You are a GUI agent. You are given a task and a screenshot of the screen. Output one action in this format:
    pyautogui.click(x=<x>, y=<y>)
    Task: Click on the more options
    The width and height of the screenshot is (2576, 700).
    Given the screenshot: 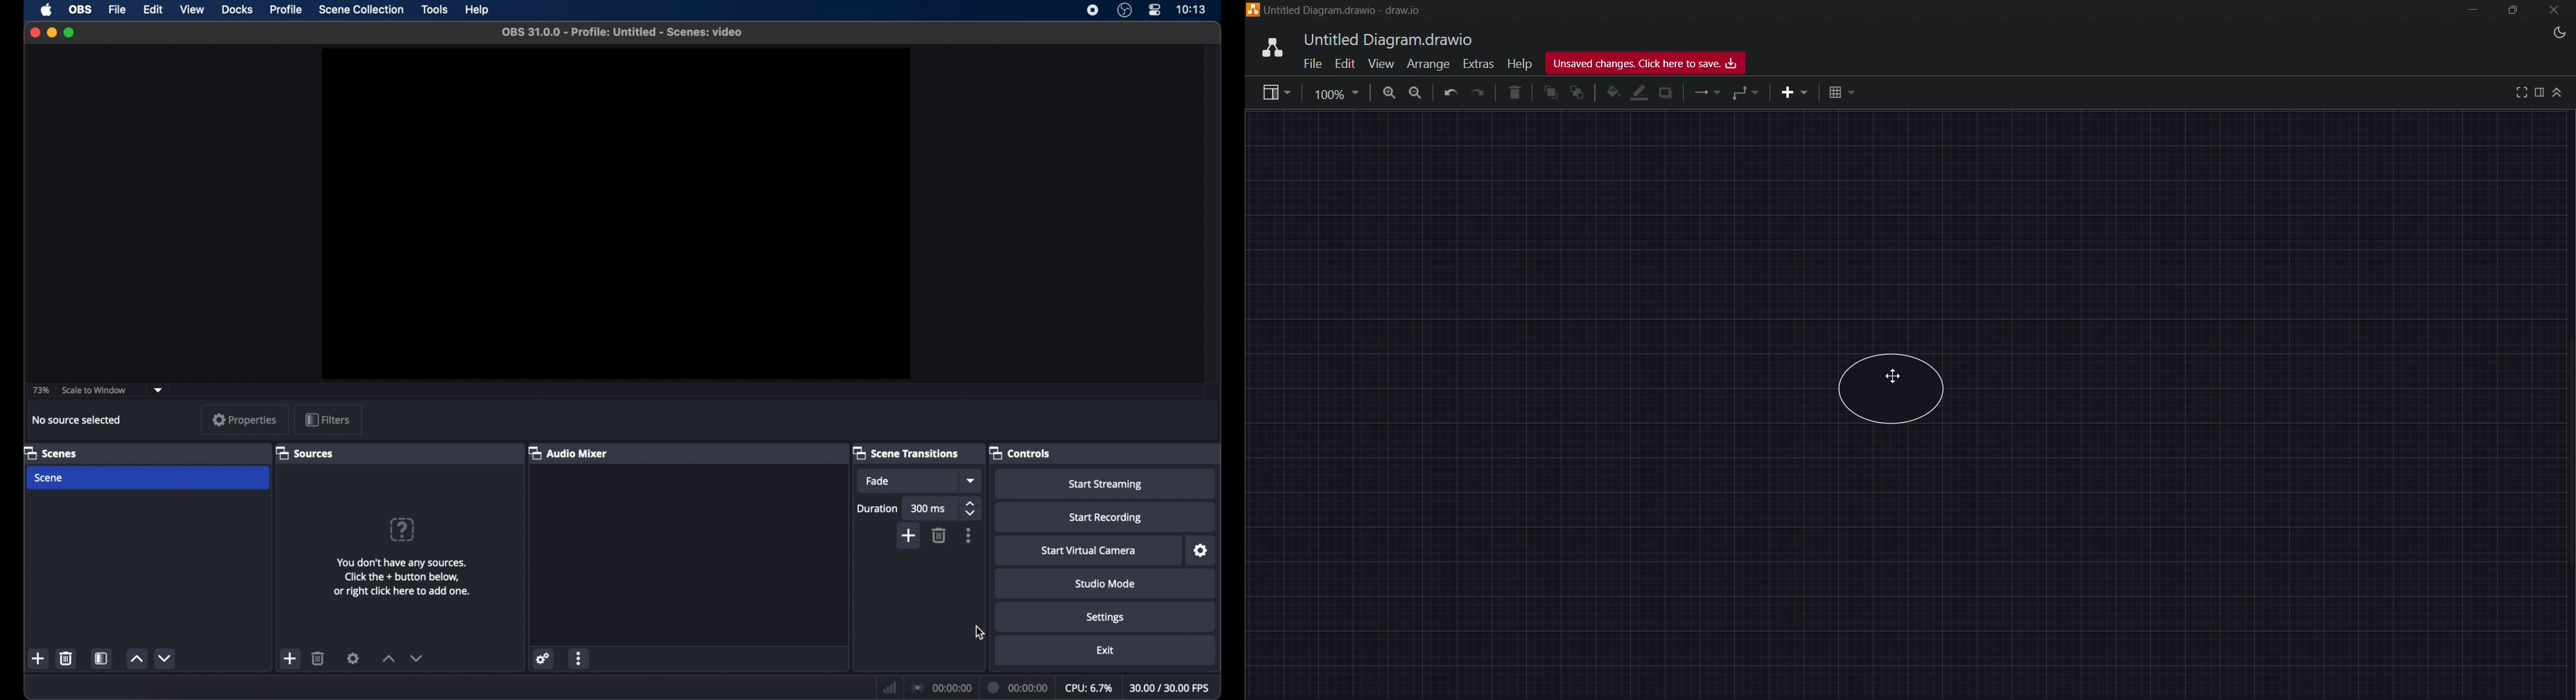 What is the action you would take?
    pyautogui.click(x=579, y=658)
    